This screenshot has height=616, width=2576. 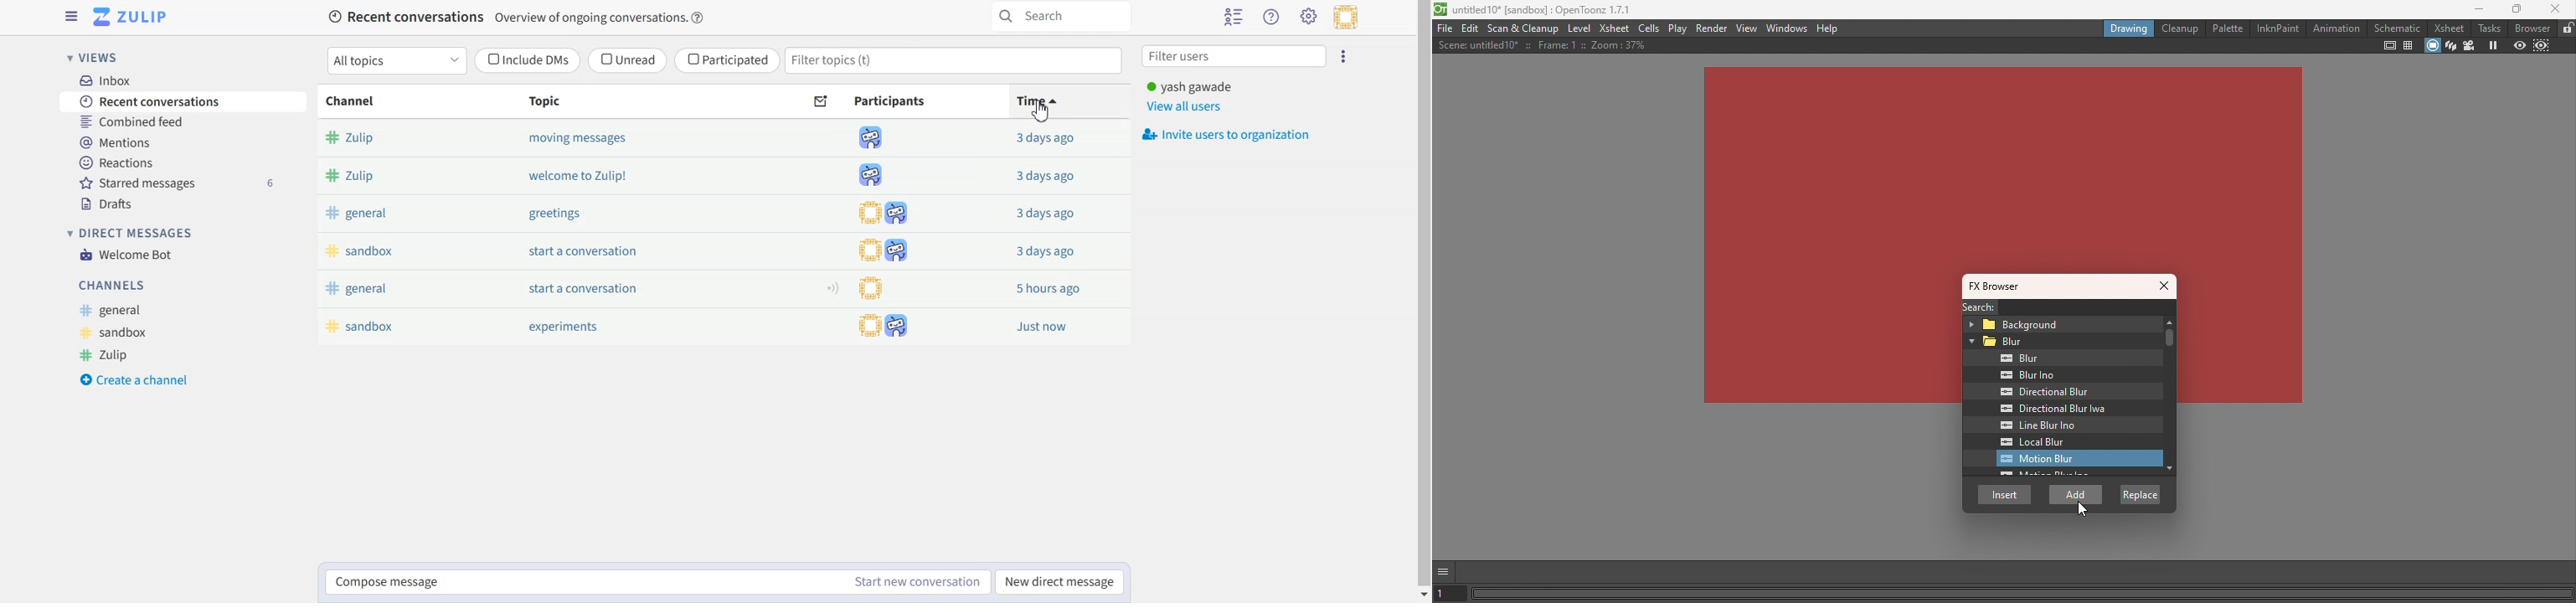 I want to click on participants, so click(x=869, y=140).